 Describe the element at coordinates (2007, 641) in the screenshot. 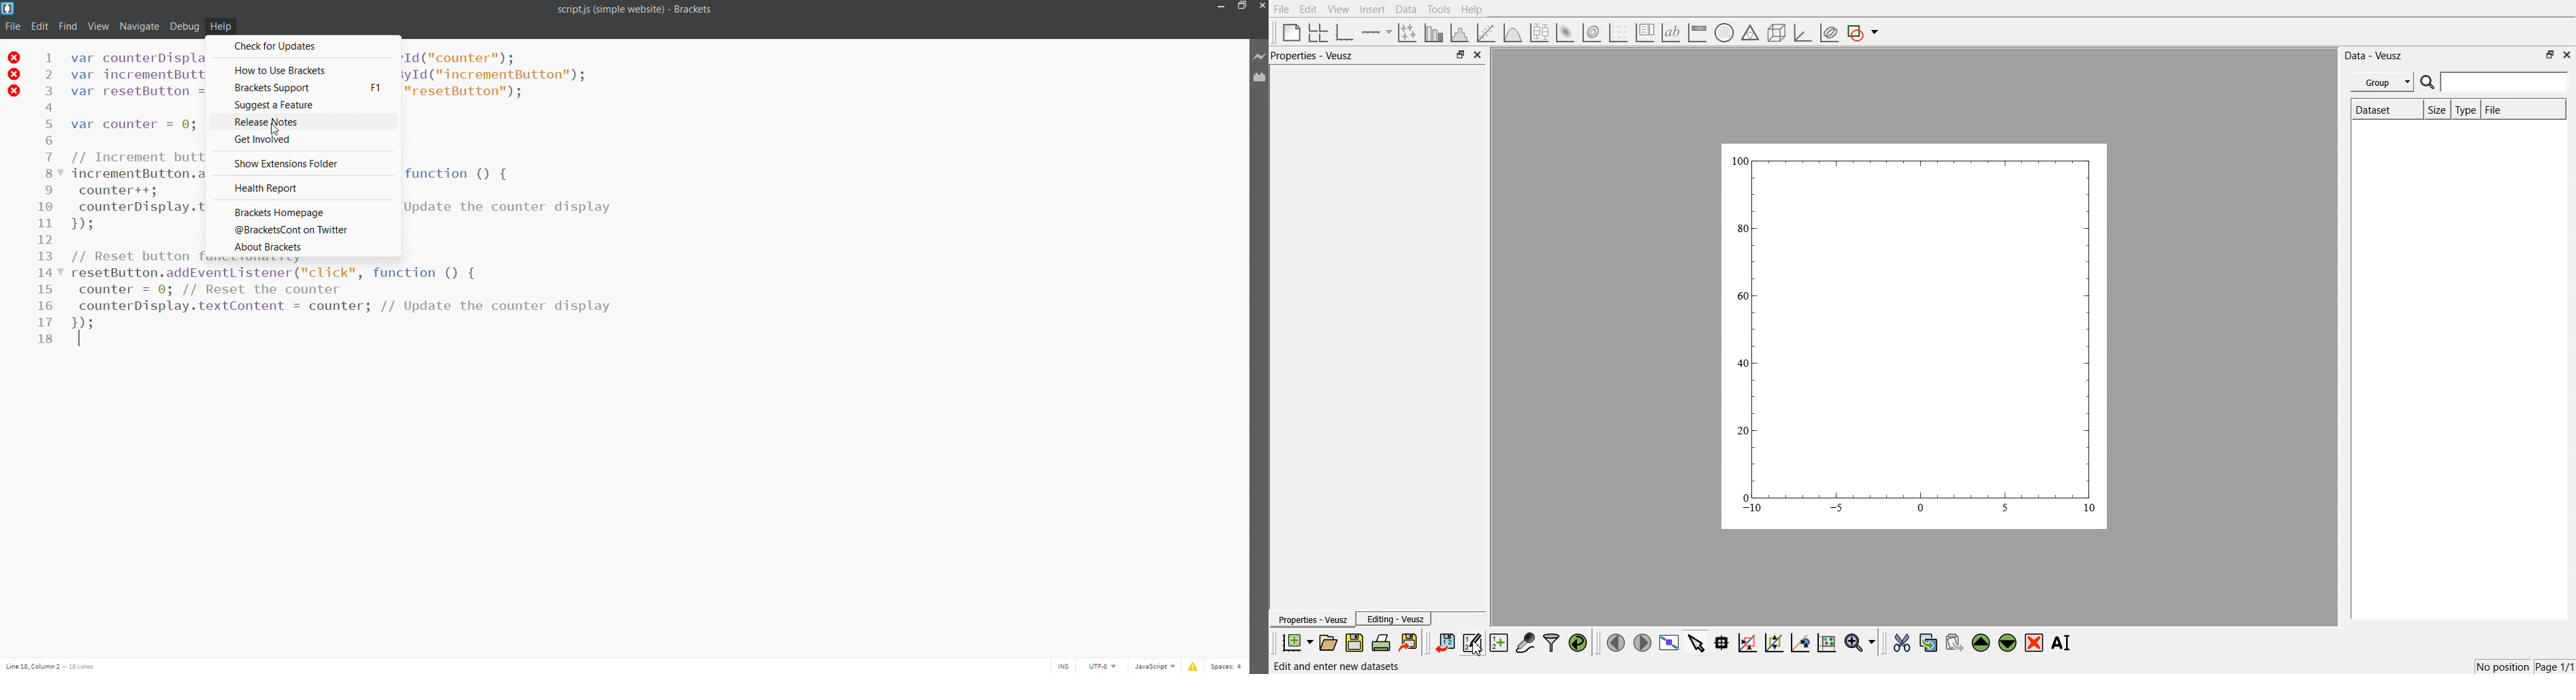

I see `move  the selected widgets down` at that location.